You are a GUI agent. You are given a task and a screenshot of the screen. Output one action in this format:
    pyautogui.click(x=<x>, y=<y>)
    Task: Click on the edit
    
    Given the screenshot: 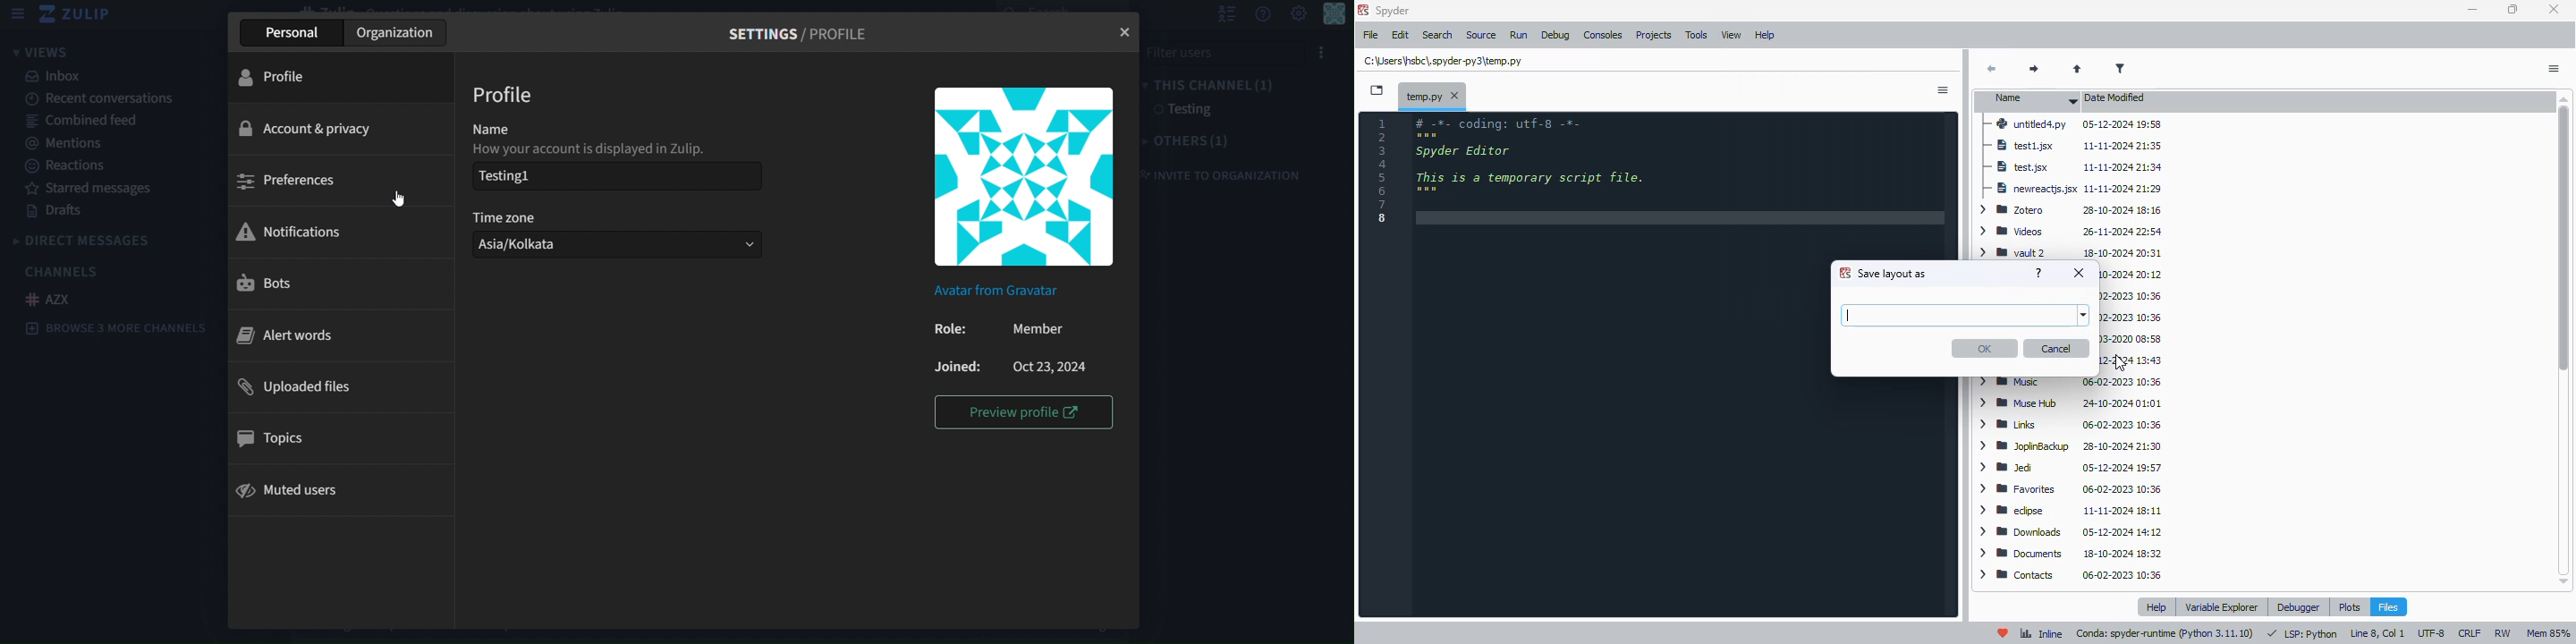 What is the action you would take?
    pyautogui.click(x=1401, y=36)
    